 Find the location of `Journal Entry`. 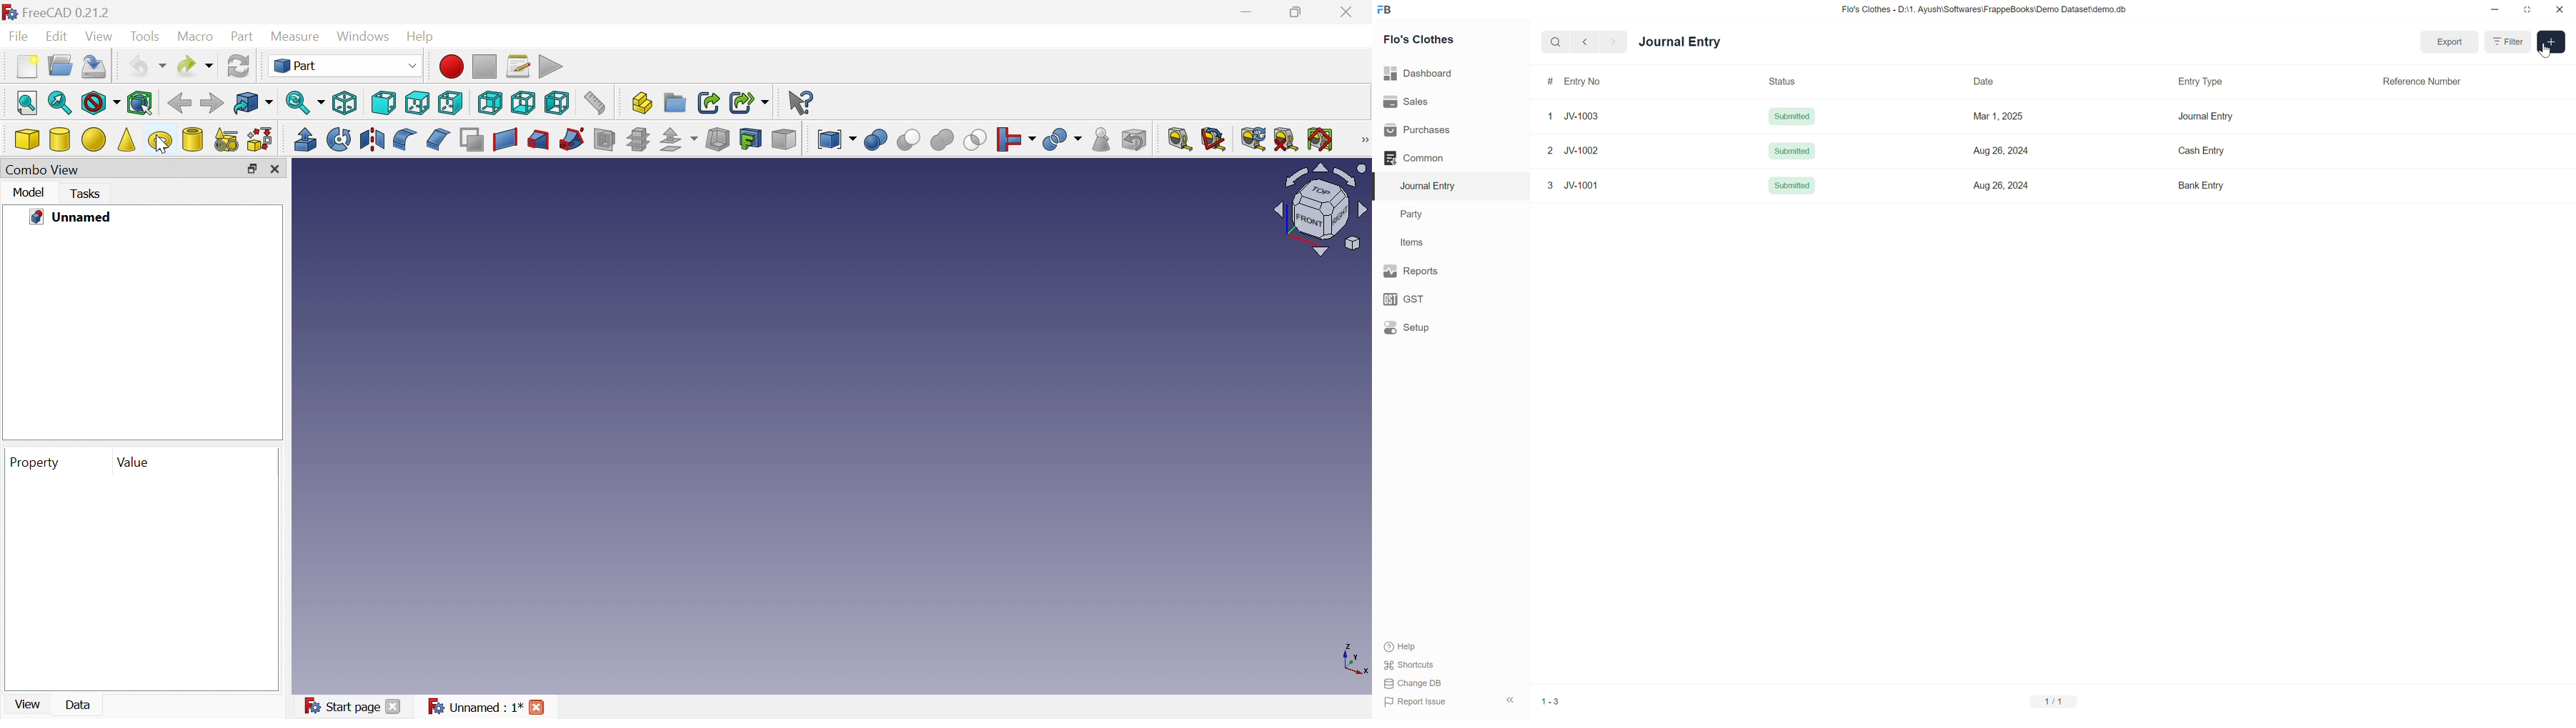

Journal Entry is located at coordinates (2206, 117).